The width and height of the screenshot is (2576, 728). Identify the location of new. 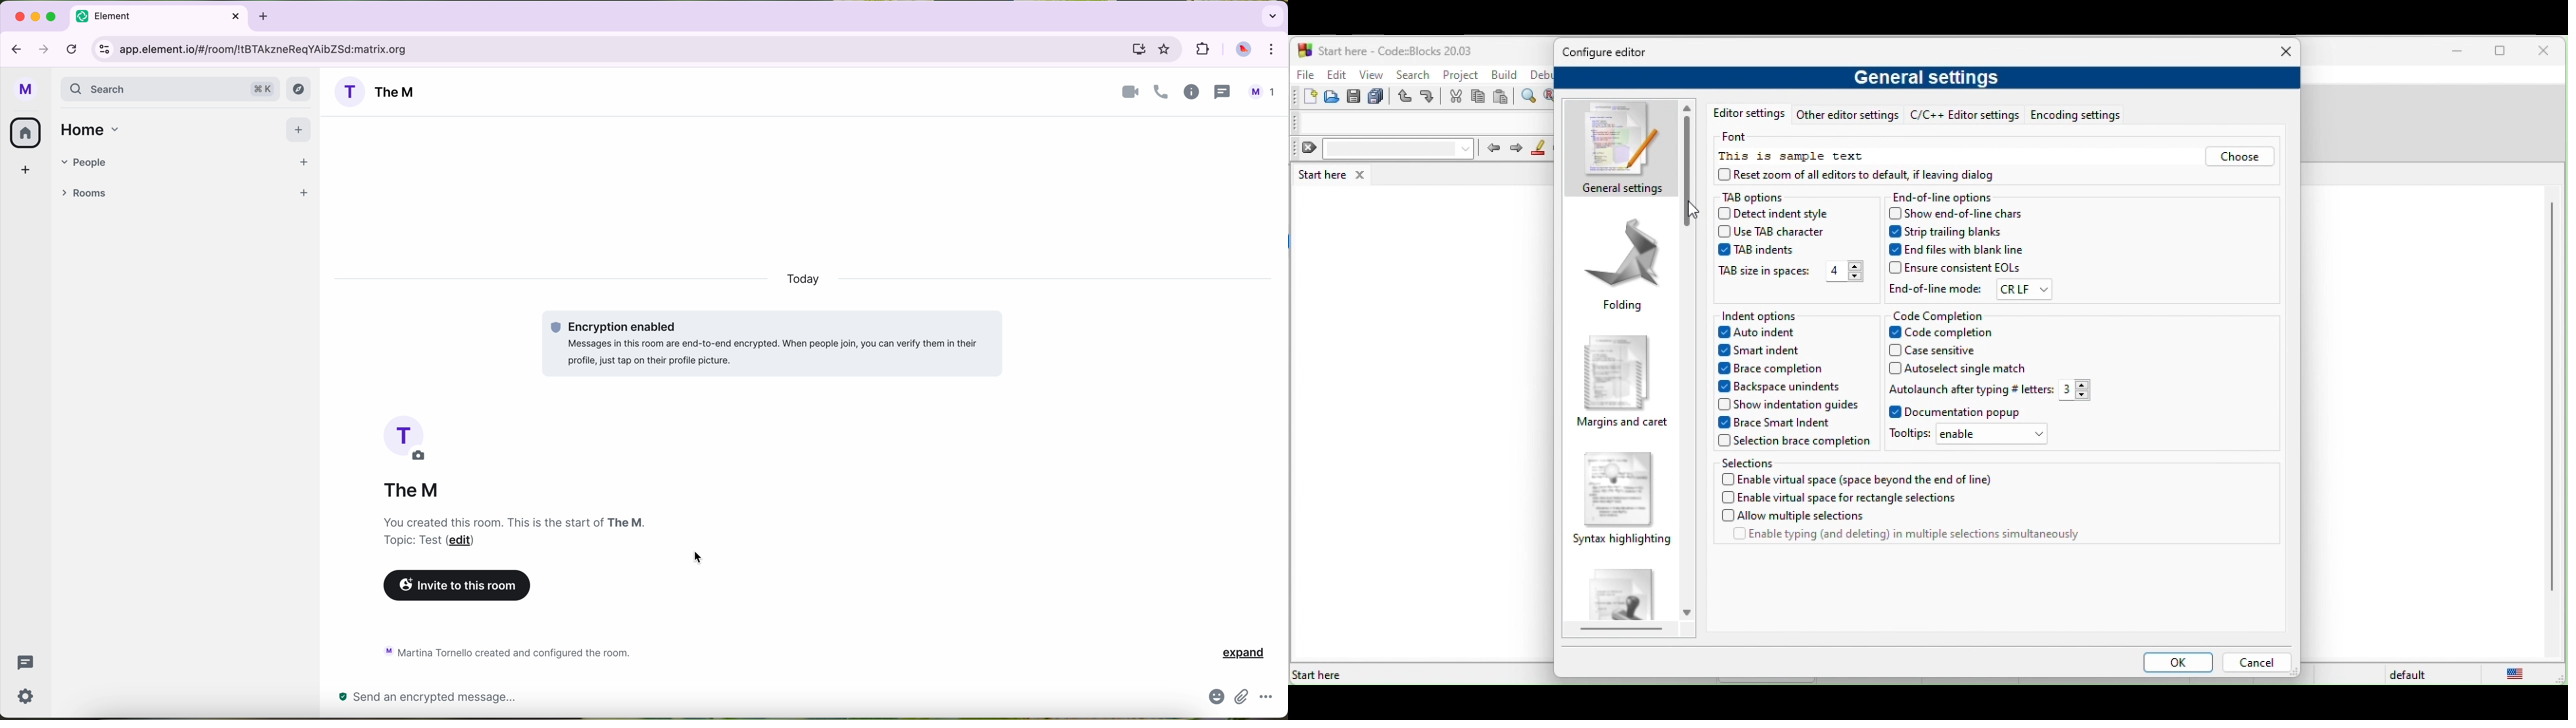
(1304, 97).